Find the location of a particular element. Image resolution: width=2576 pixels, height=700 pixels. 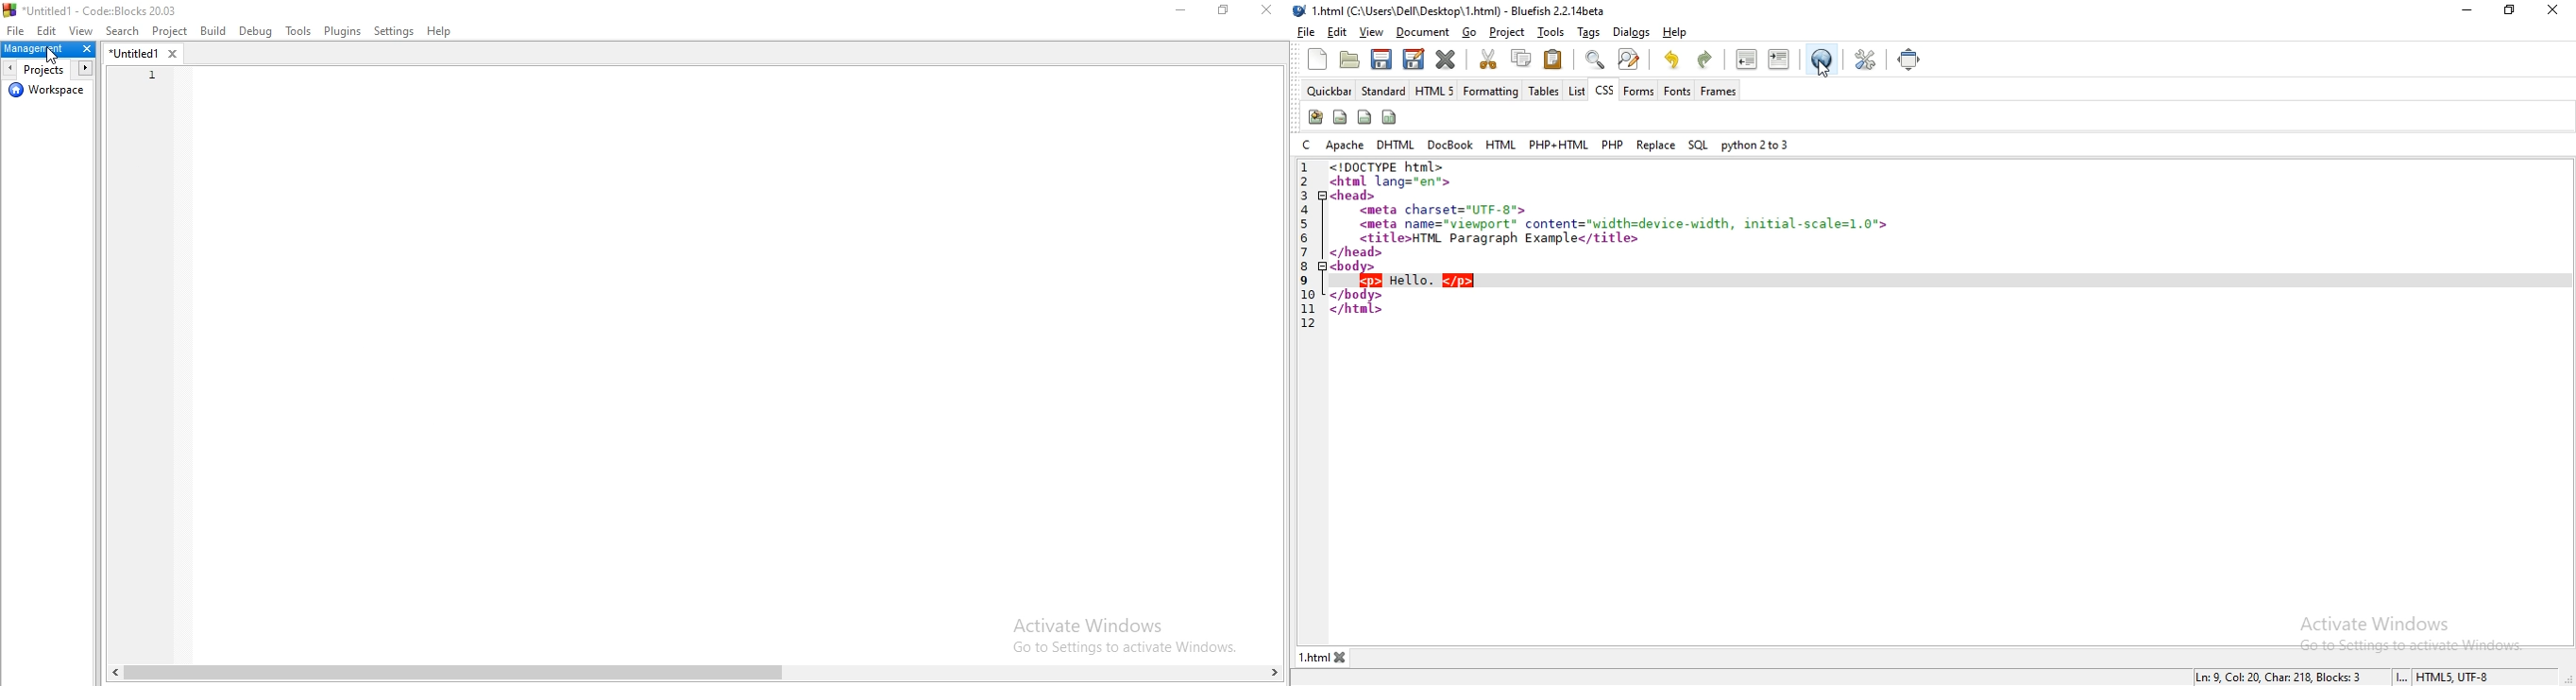

project is located at coordinates (1506, 30).